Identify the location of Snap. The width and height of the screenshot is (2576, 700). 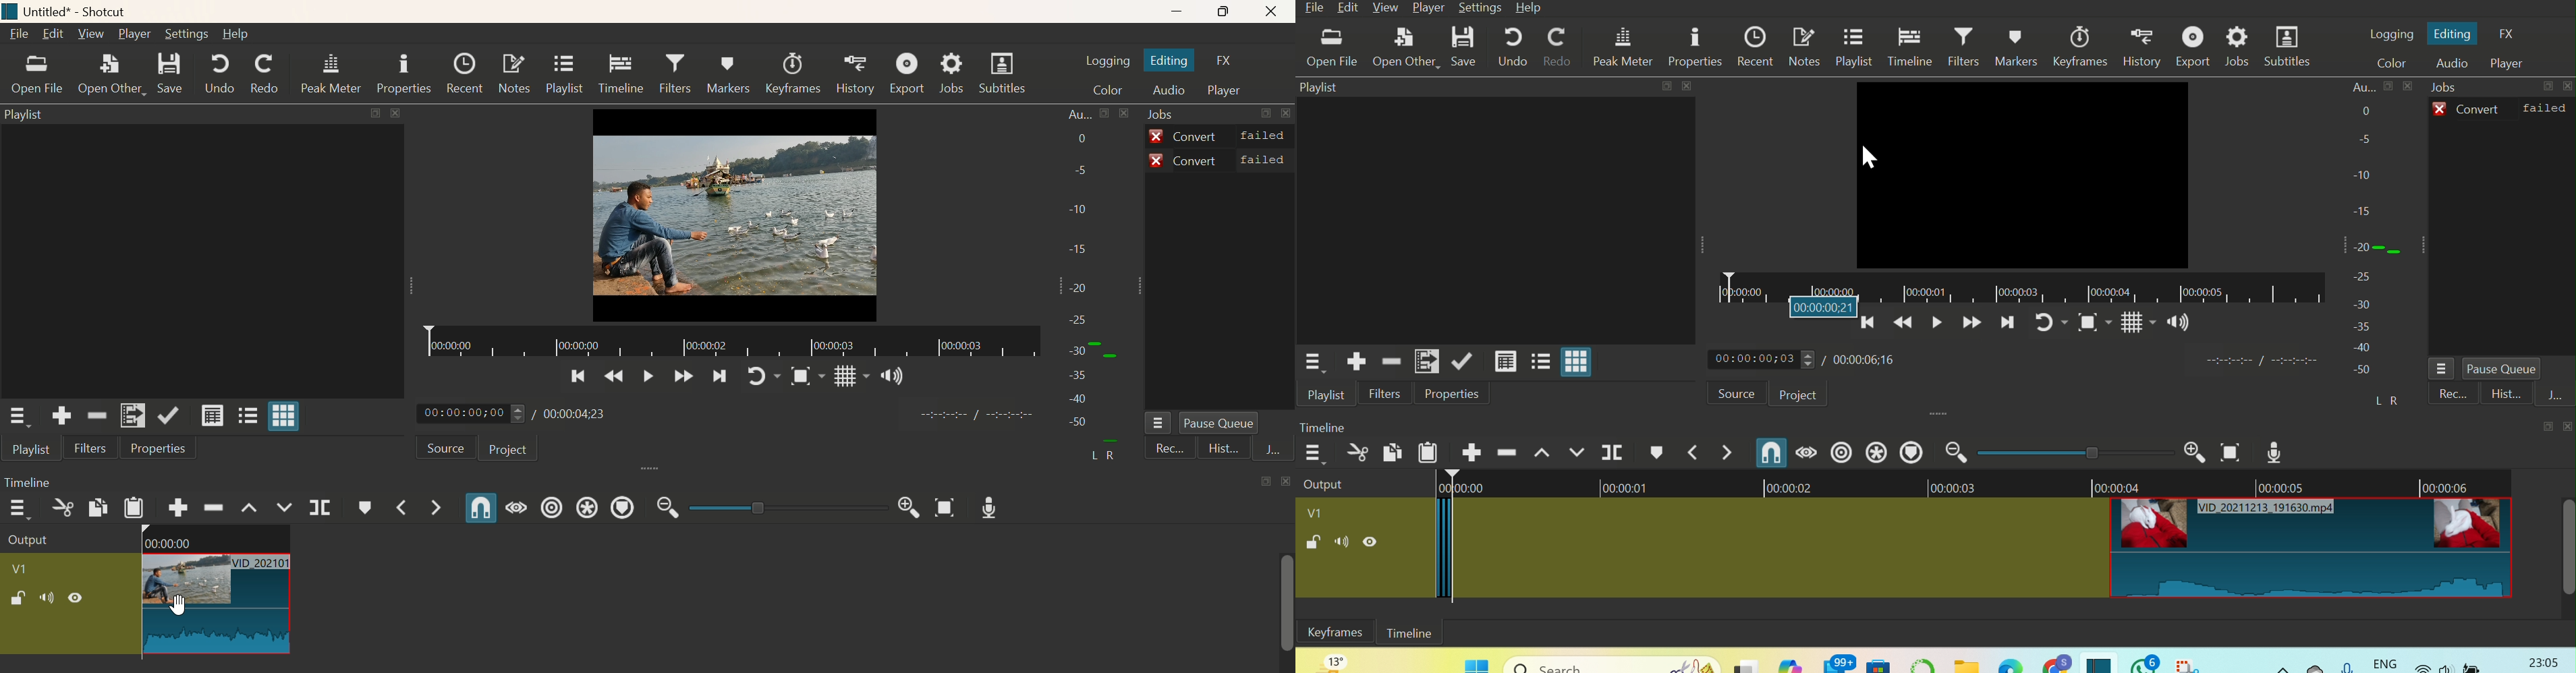
(2094, 324).